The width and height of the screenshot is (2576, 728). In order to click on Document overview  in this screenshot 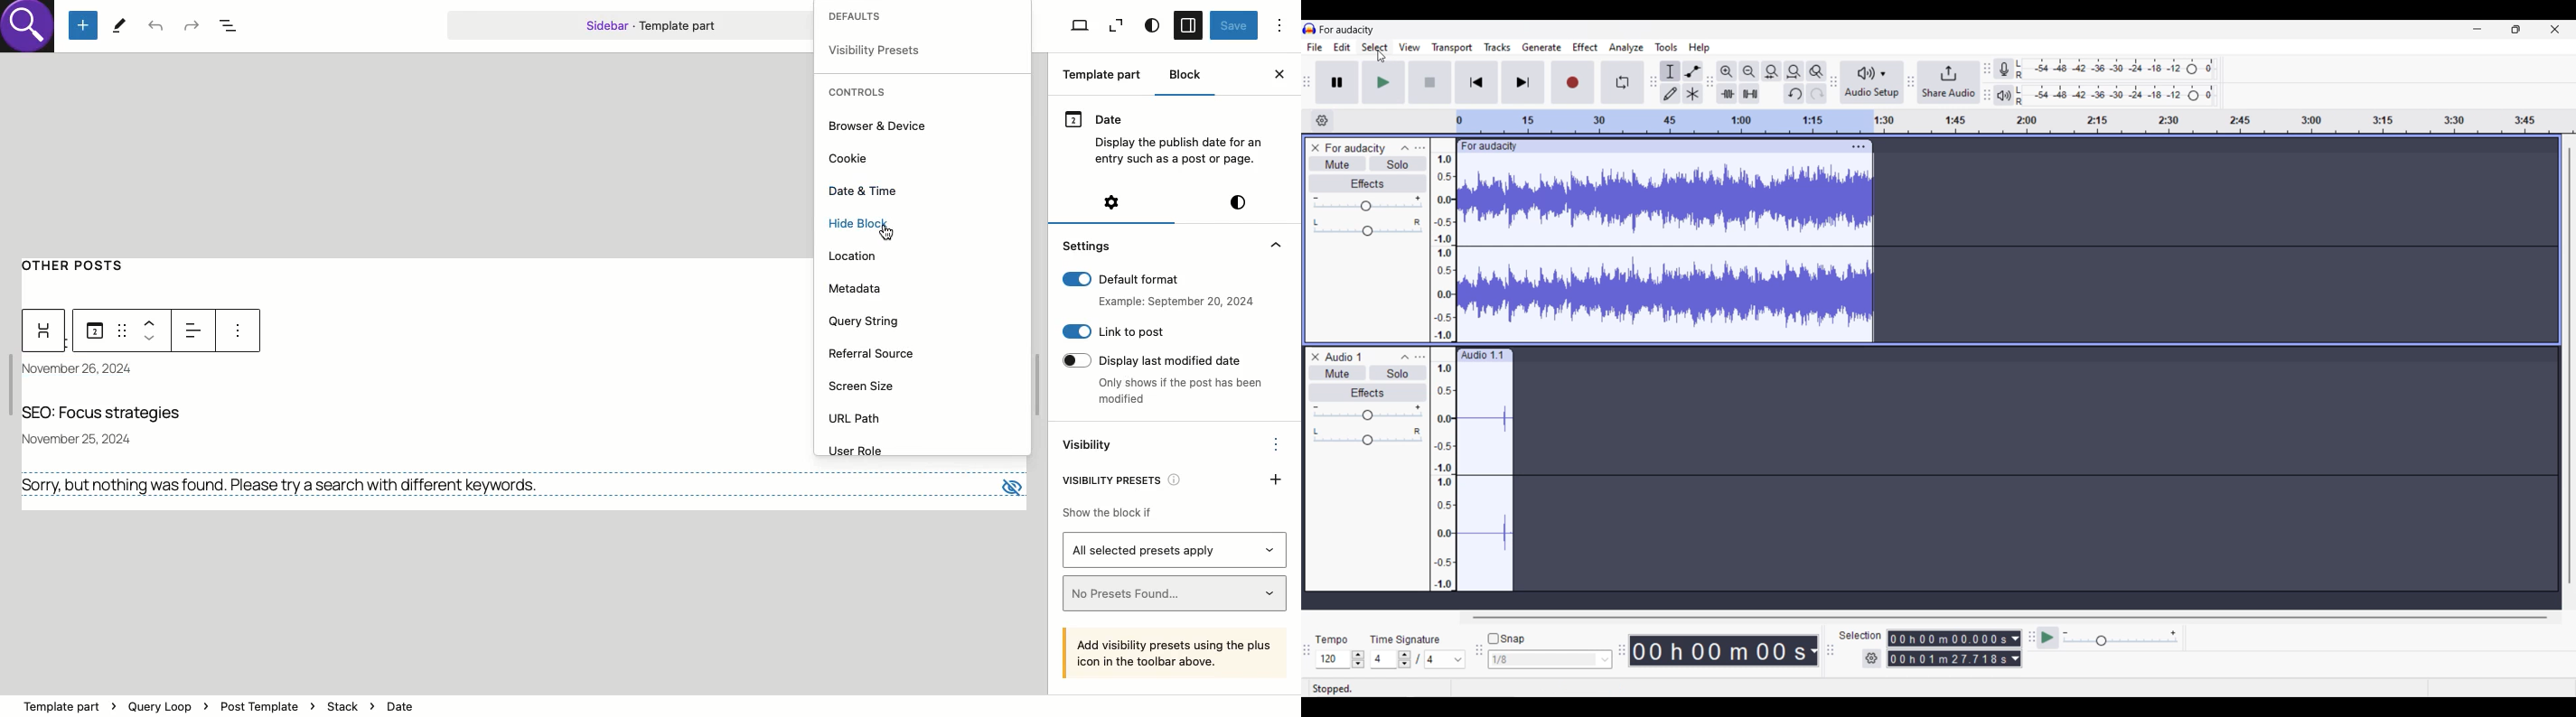, I will do `click(234, 27)`.